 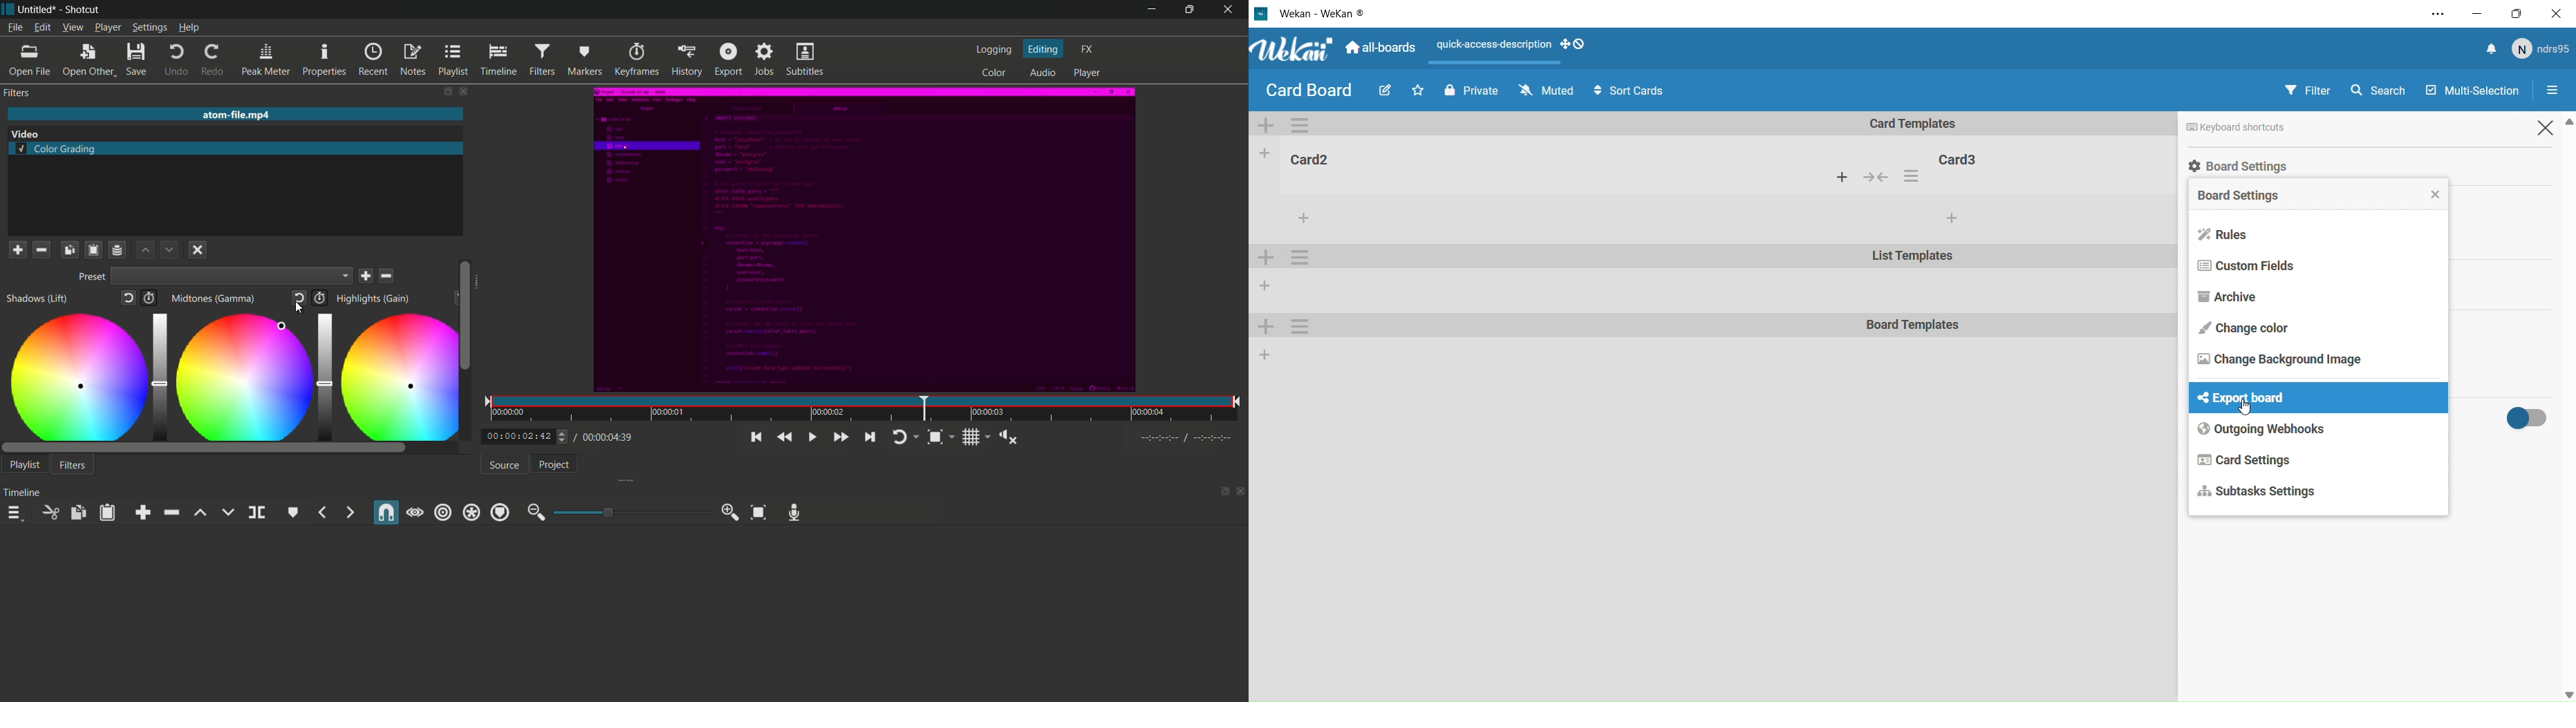 I want to click on source, so click(x=505, y=465).